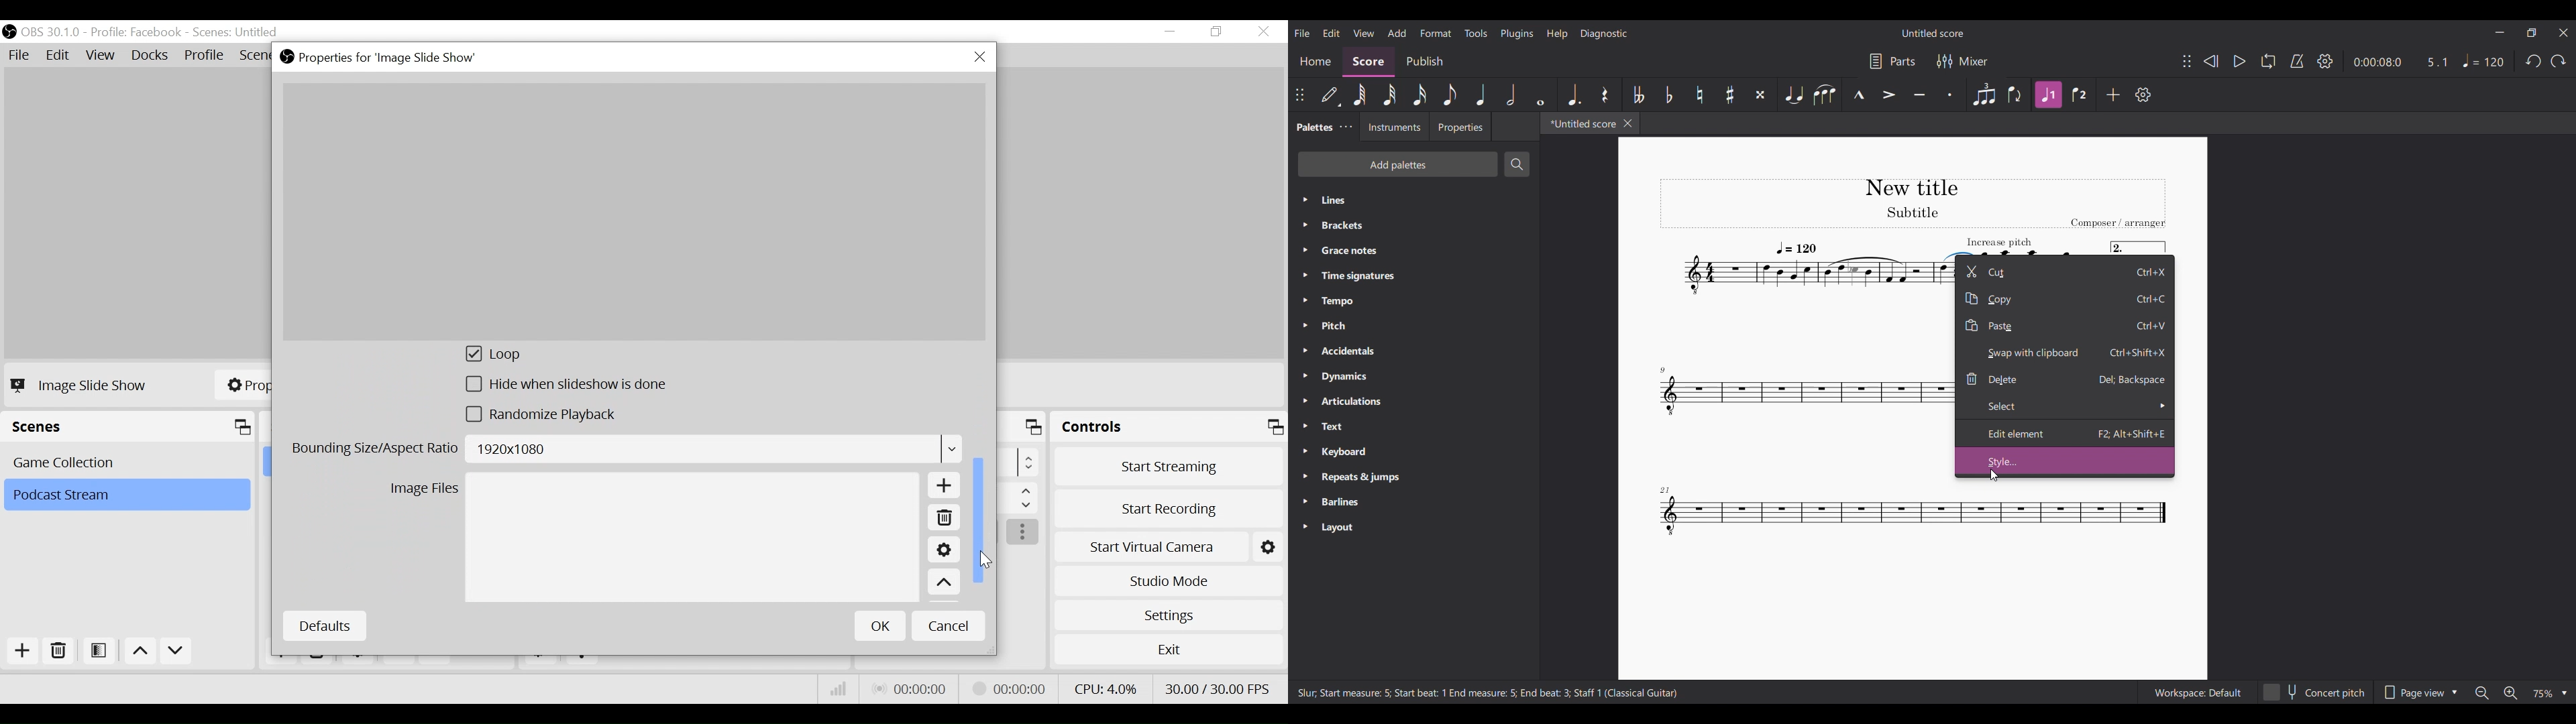 The height and width of the screenshot is (728, 2576). What do you see at coordinates (382, 58) in the screenshot?
I see `Properties for Image Slideshow` at bounding box center [382, 58].